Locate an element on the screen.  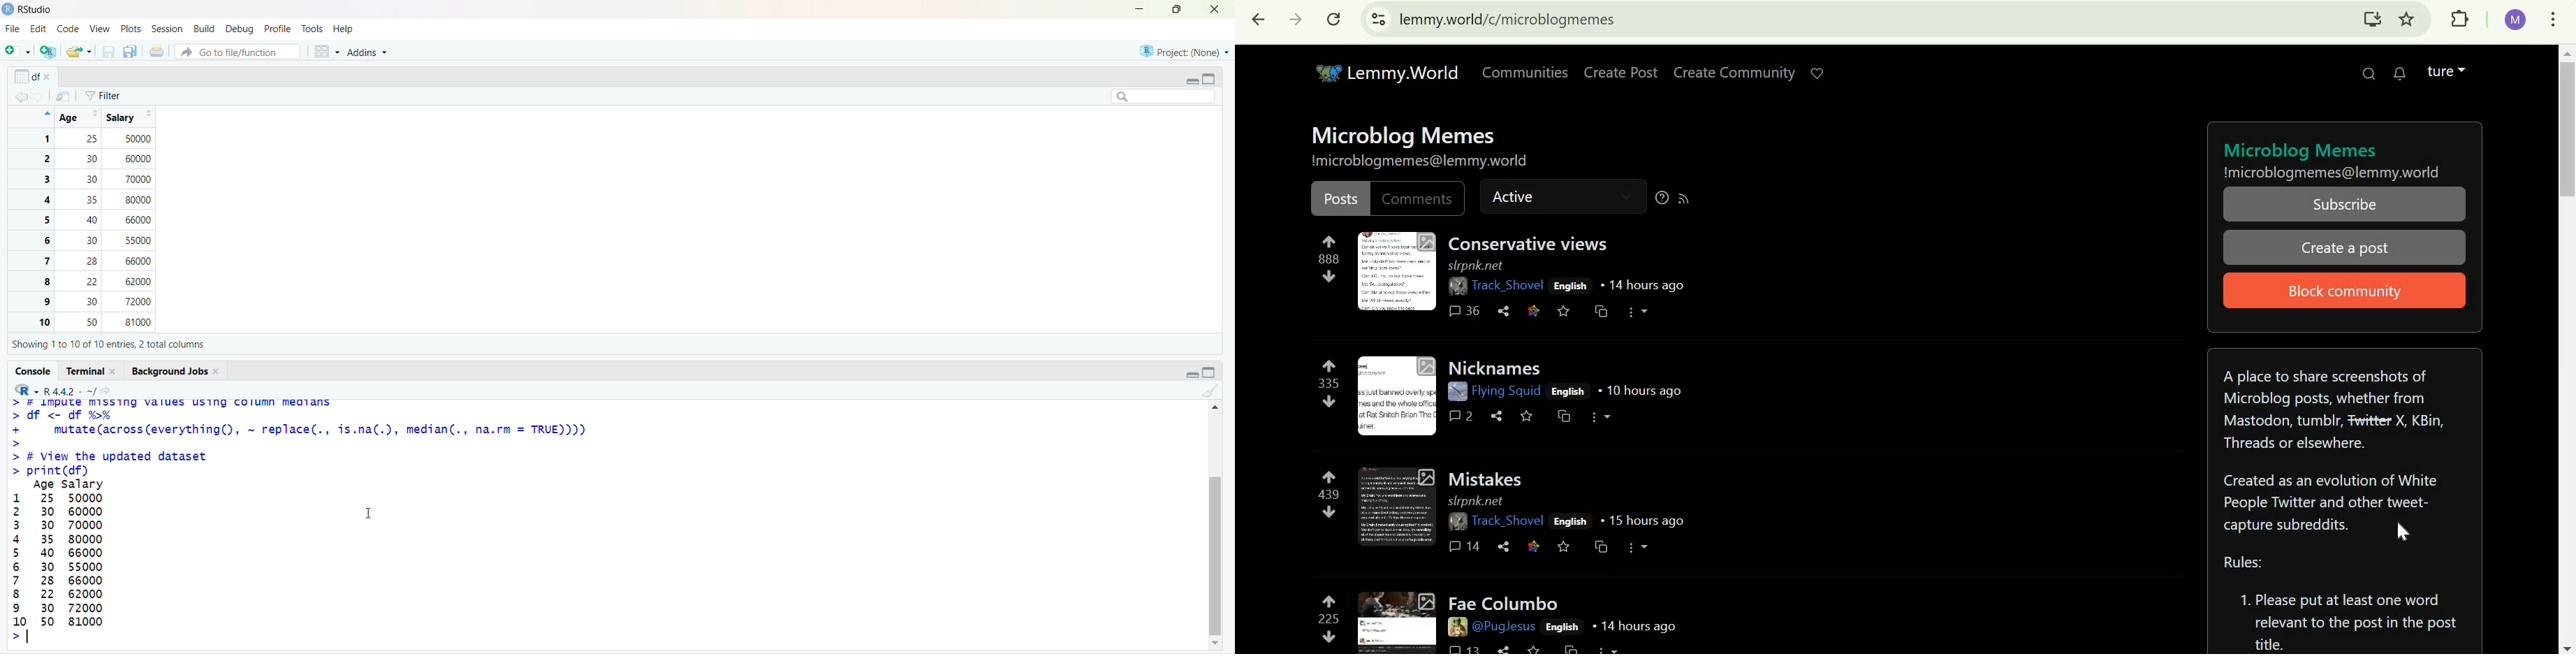
downvote is located at coordinates (1330, 513).